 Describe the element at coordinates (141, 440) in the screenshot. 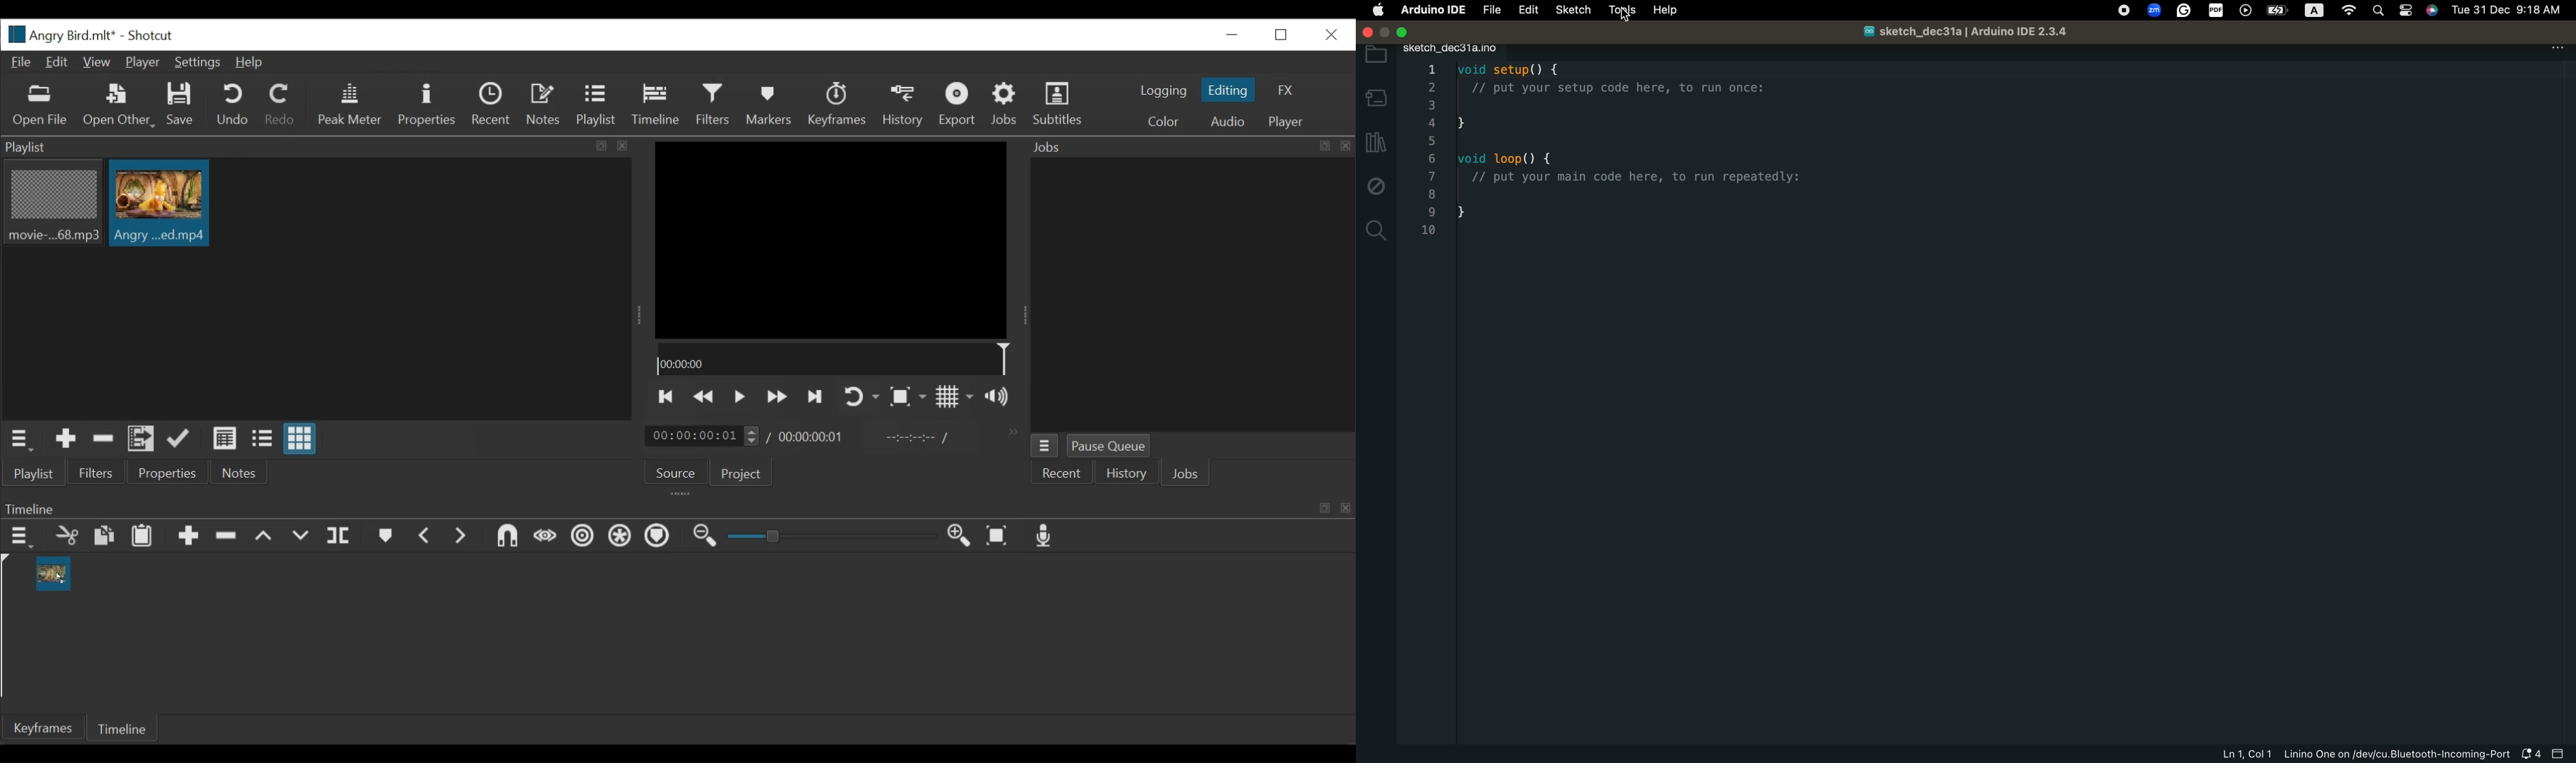

I see `Add files to the playlist` at that location.